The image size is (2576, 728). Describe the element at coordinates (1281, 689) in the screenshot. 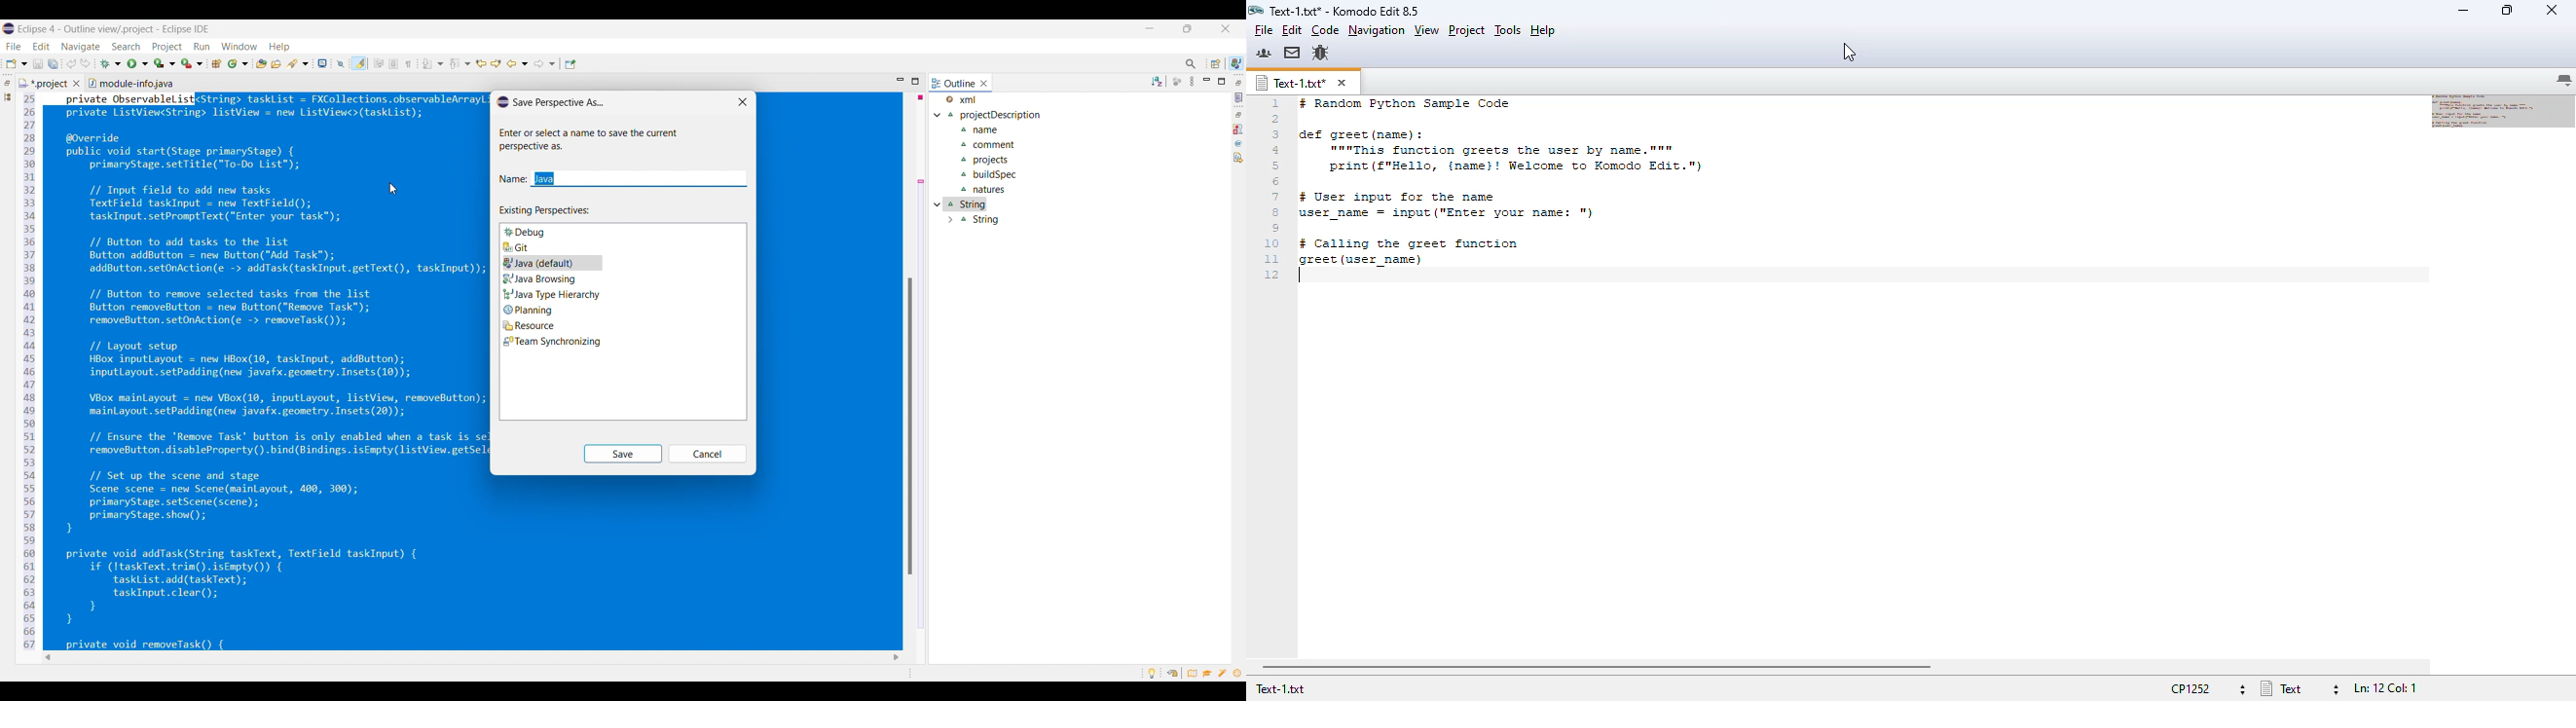

I see `text-1` at that location.